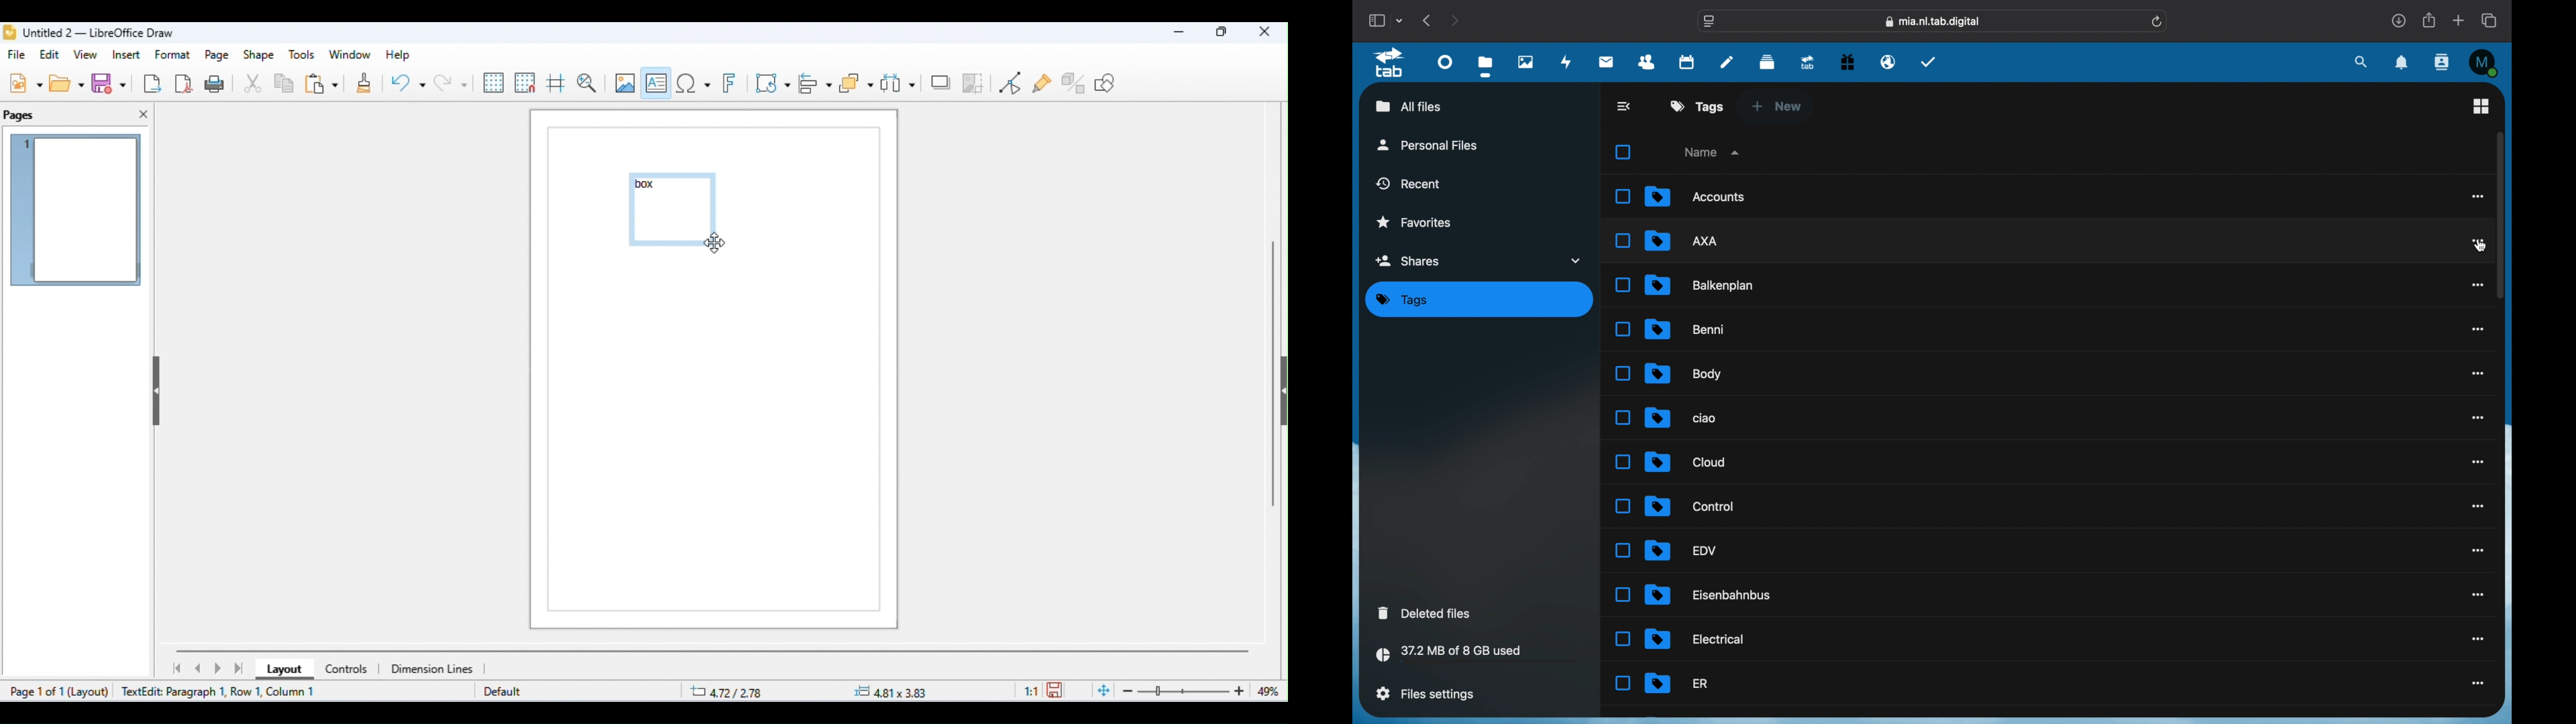 The image size is (2576, 728). Describe the element at coordinates (1929, 61) in the screenshot. I see `tasks` at that location.